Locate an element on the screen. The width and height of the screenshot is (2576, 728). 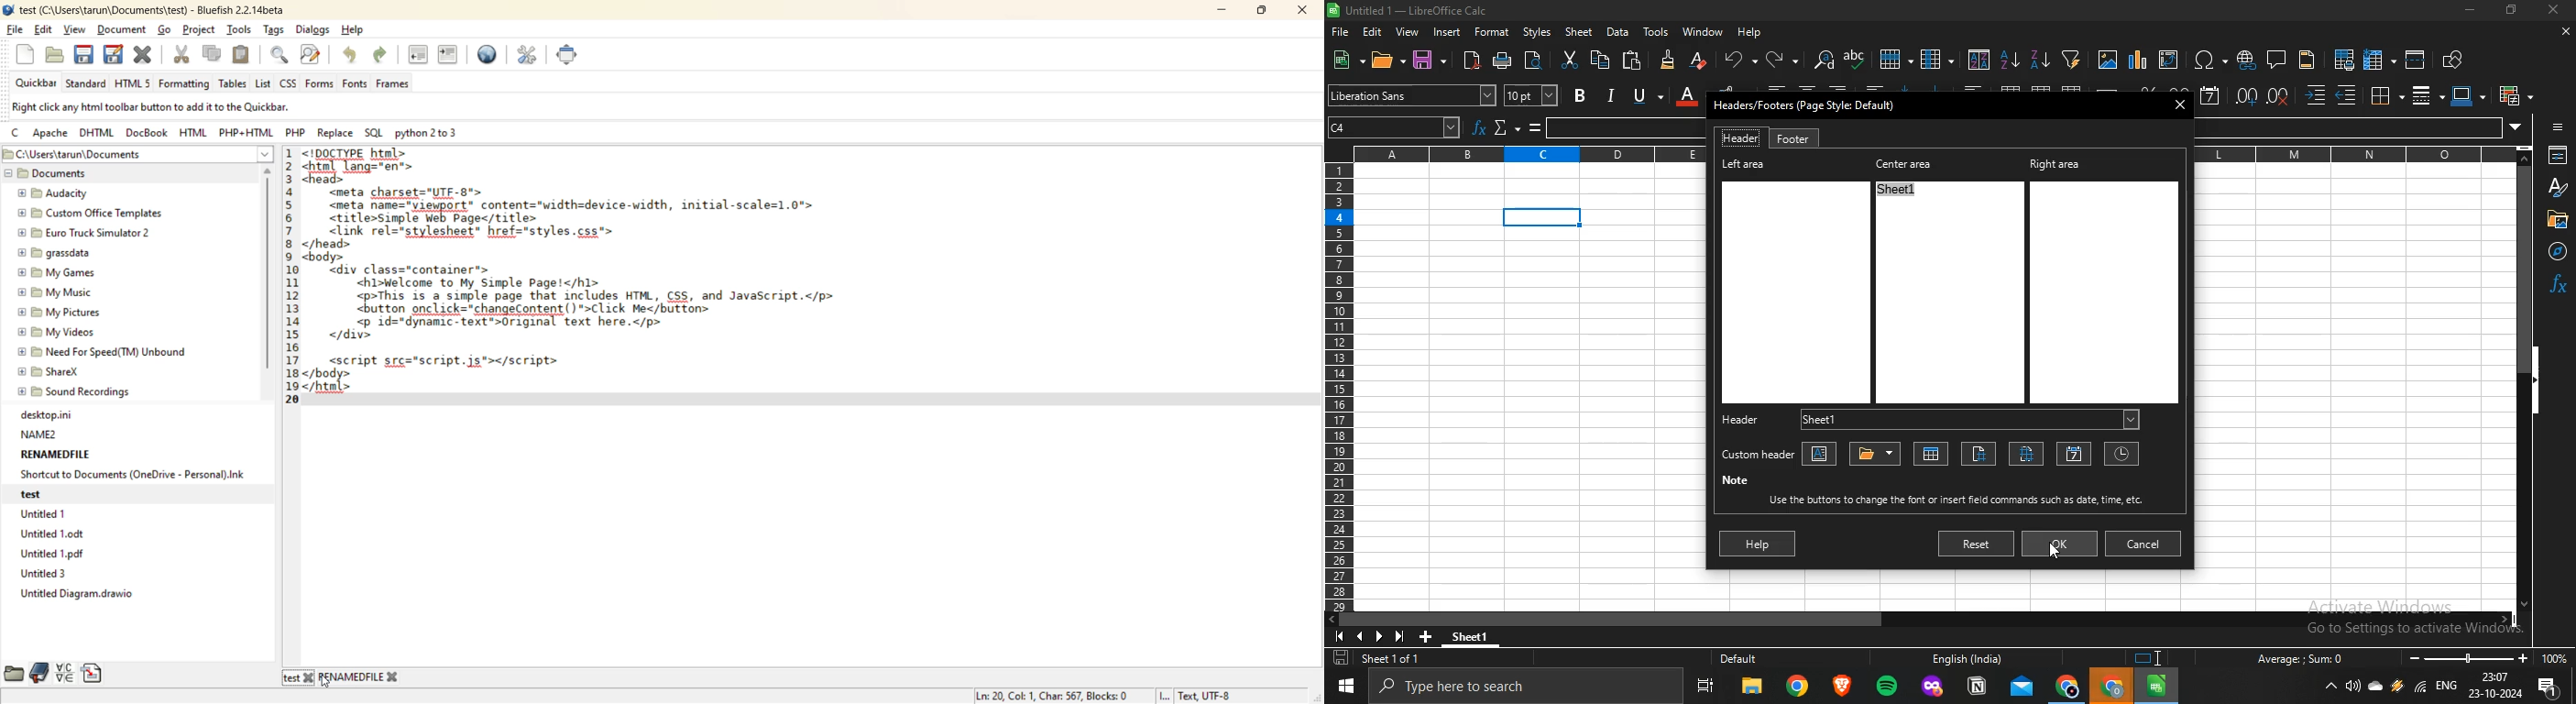
find and replace is located at coordinates (314, 55).